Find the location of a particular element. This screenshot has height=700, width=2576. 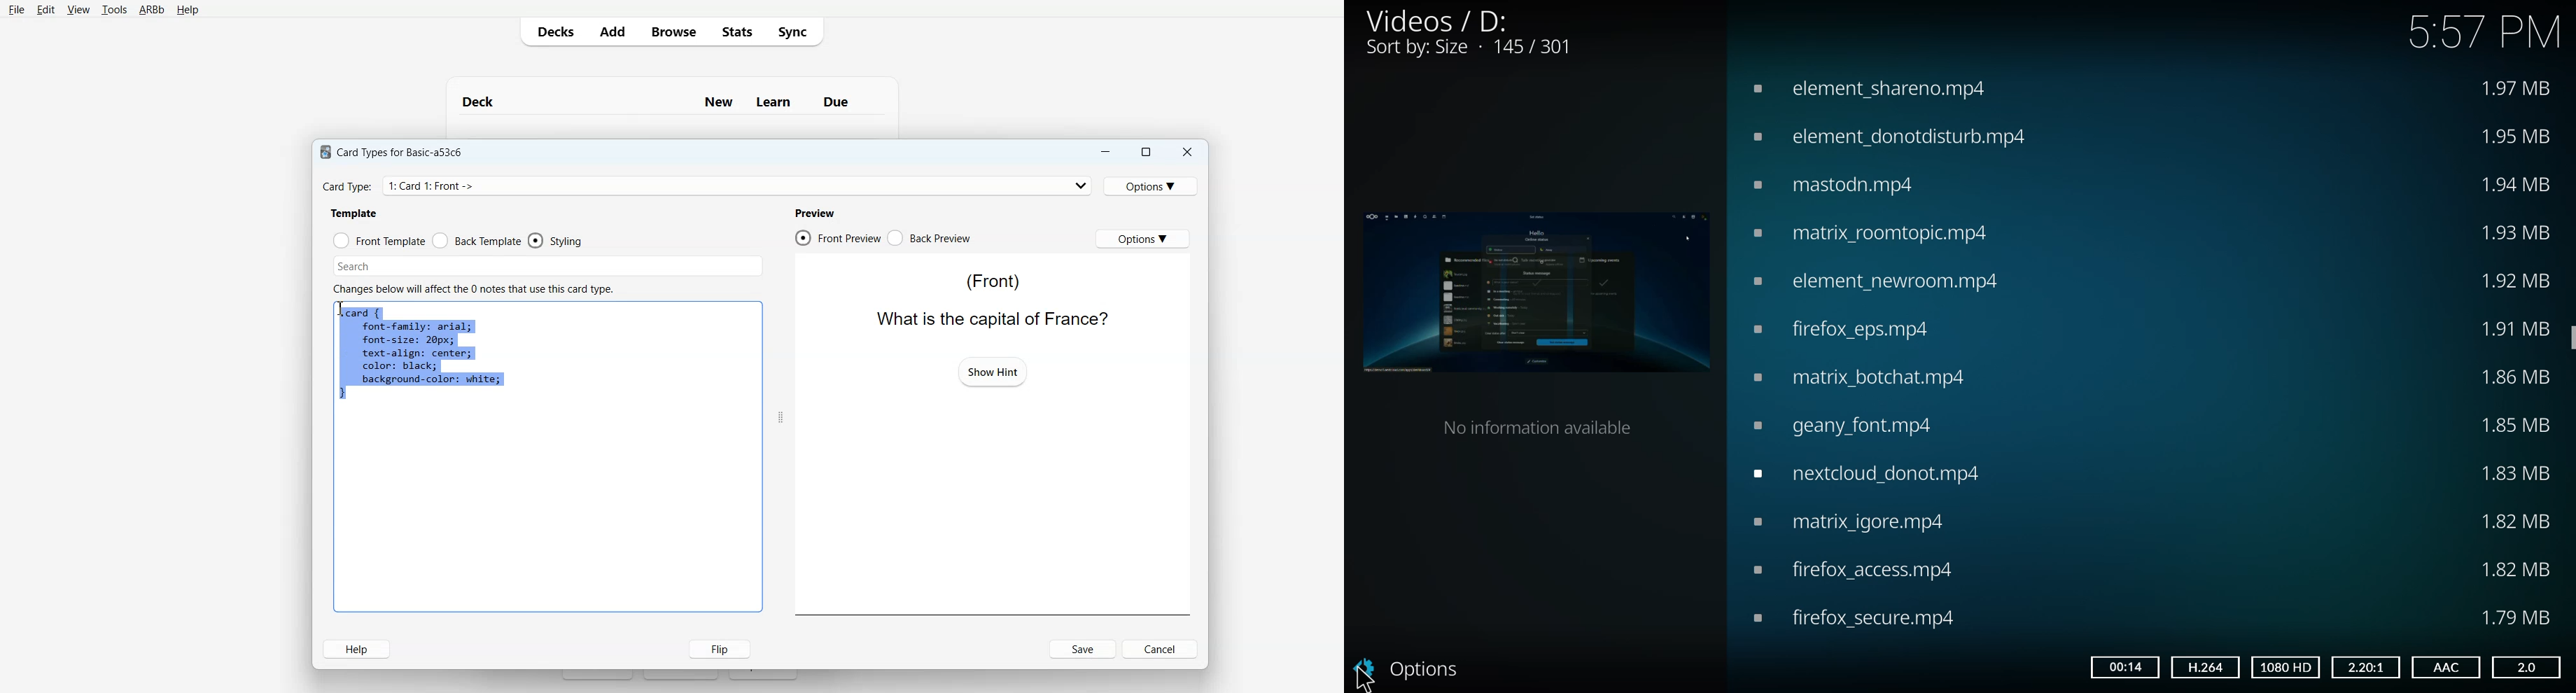

Minimize is located at coordinates (1104, 152).